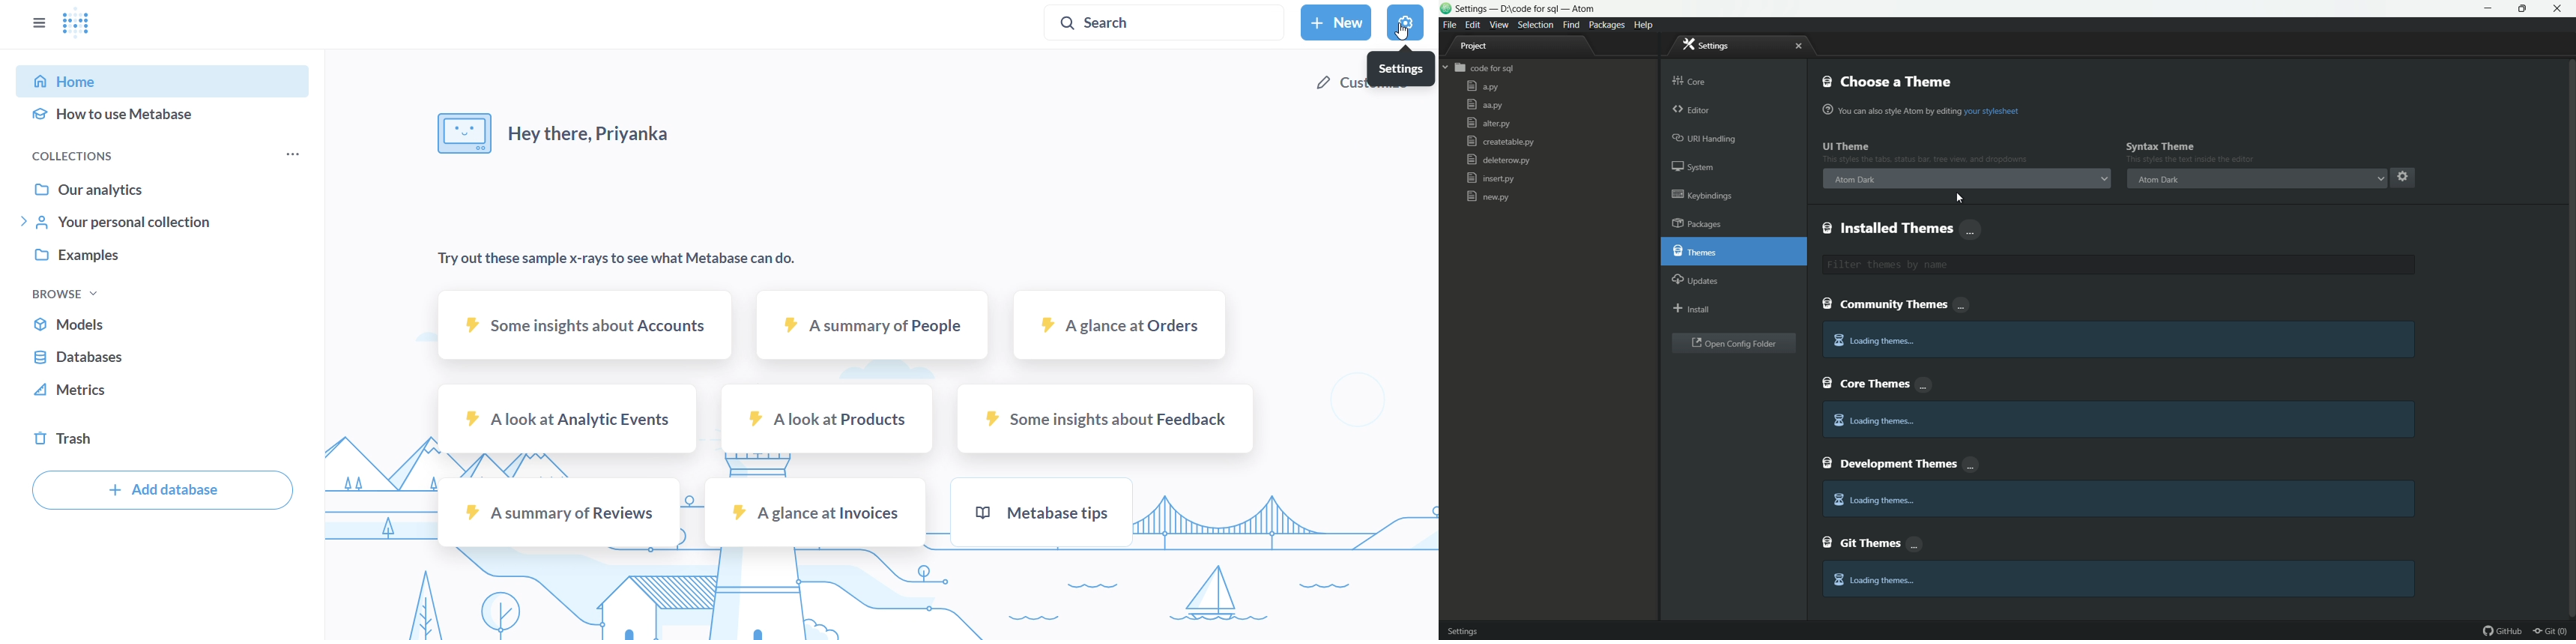 This screenshot has width=2576, height=644. What do you see at coordinates (1333, 22) in the screenshot?
I see `new` at bounding box center [1333, 22].